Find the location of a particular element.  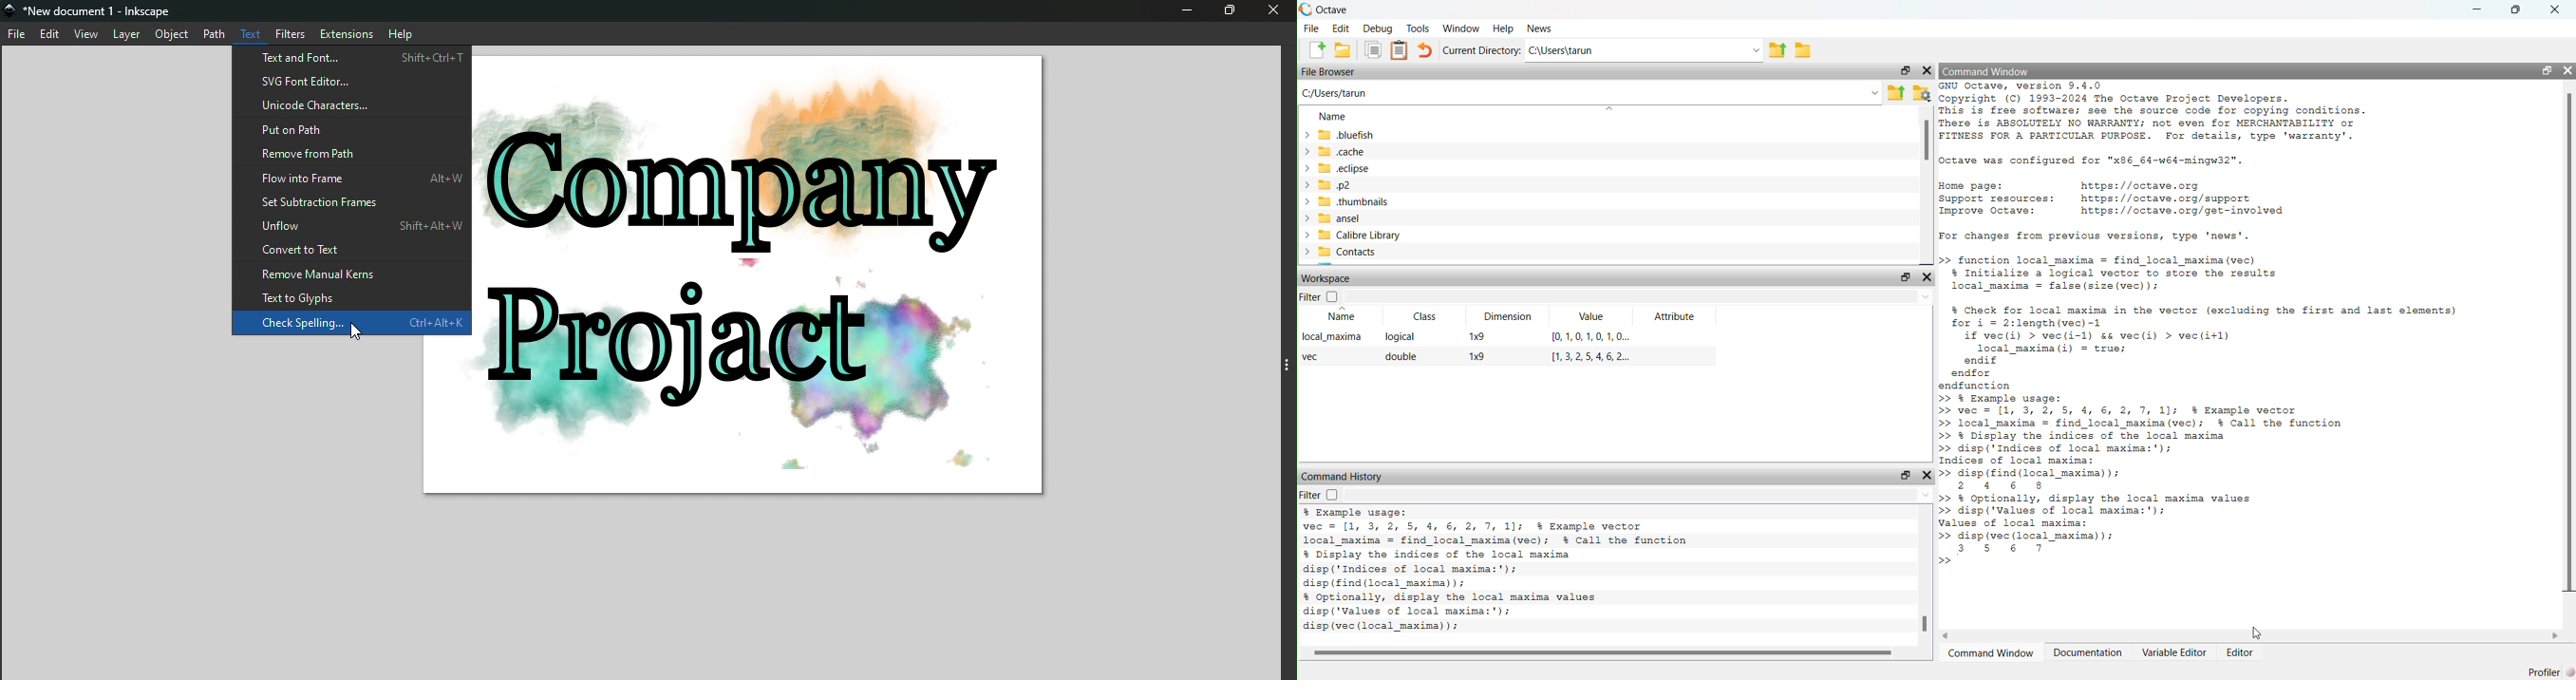

Paste is located at coordinates (1399, 51).